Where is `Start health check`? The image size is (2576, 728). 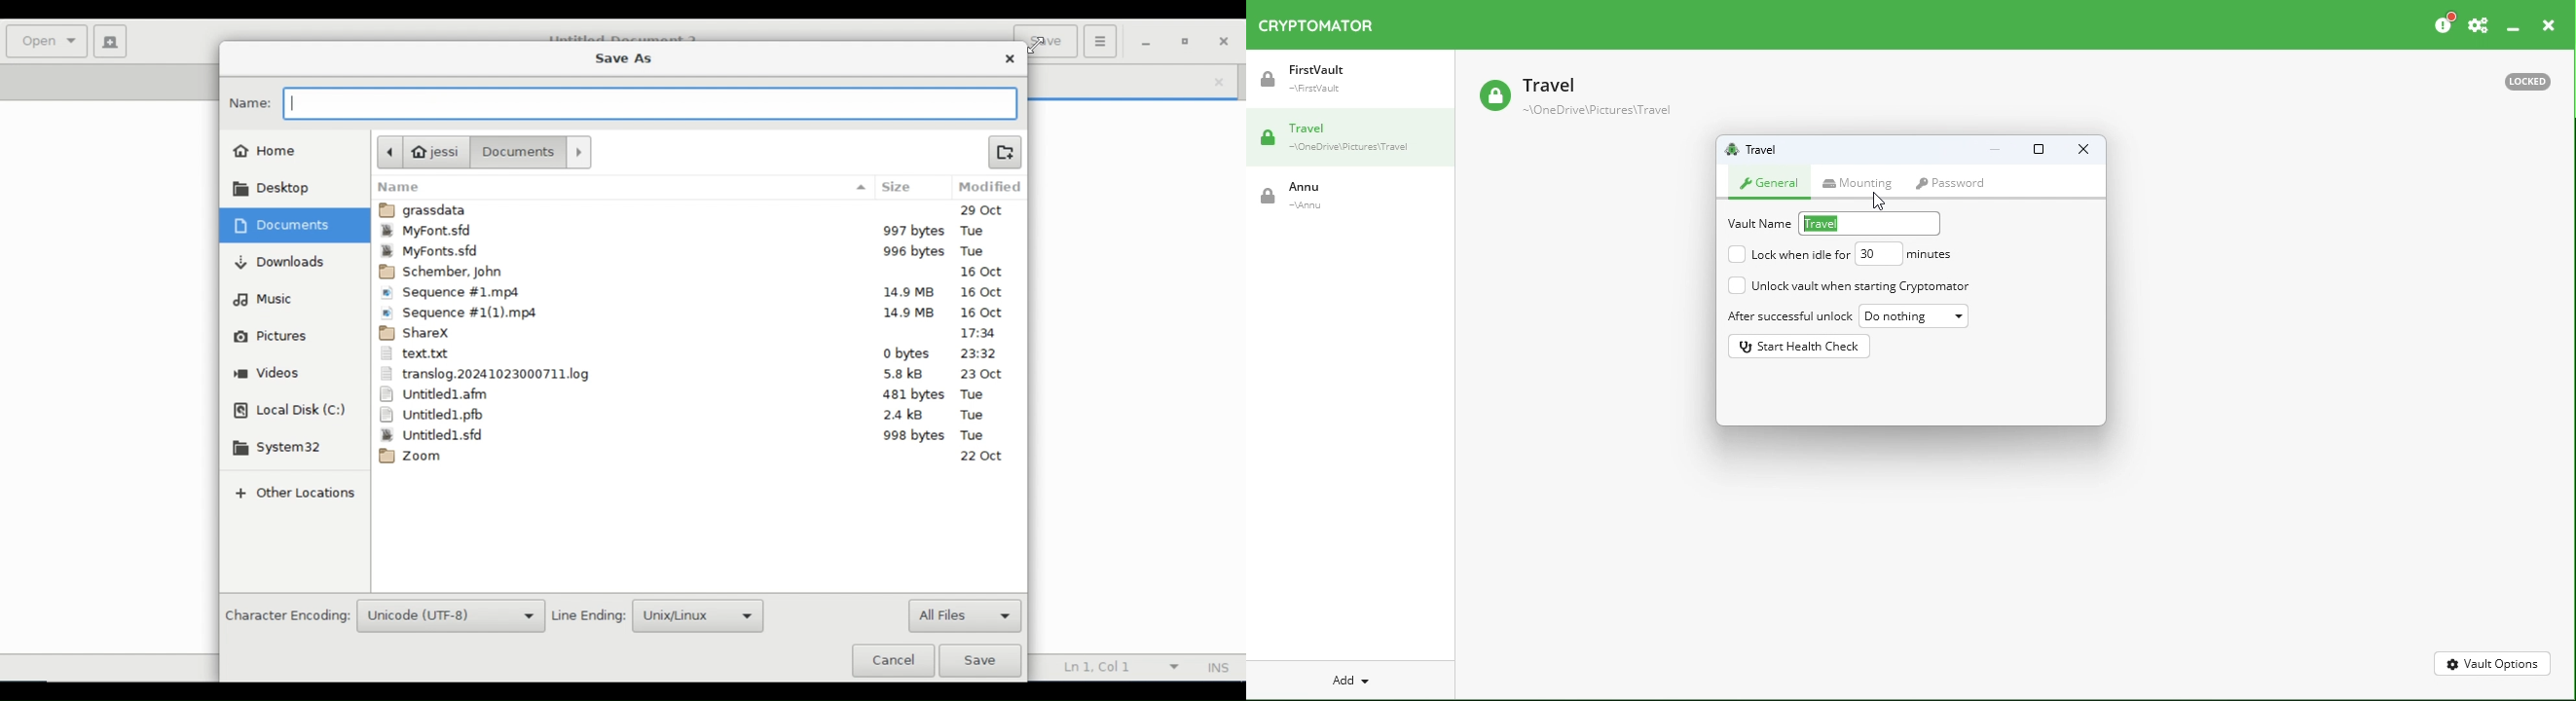 Start health check is located at coordinates (1802, 346).